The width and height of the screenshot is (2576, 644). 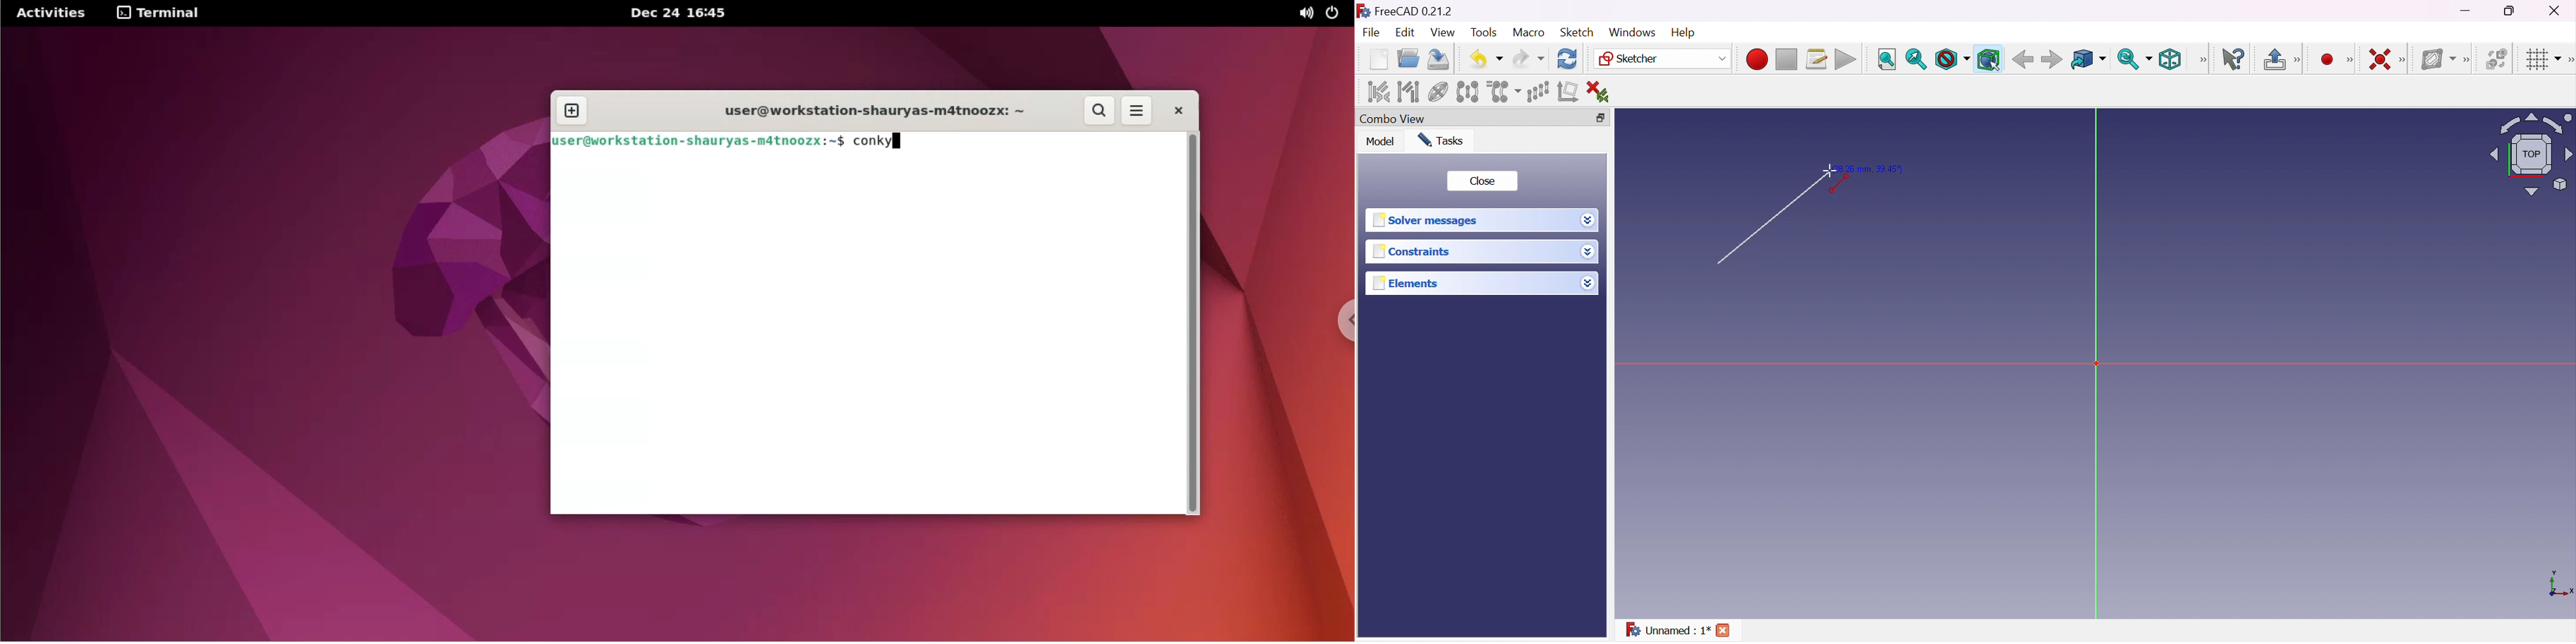 What do you see at coordinates (1886, 59) in the screenshot?
I see `Fit all` at bounding box center [1886, 59].